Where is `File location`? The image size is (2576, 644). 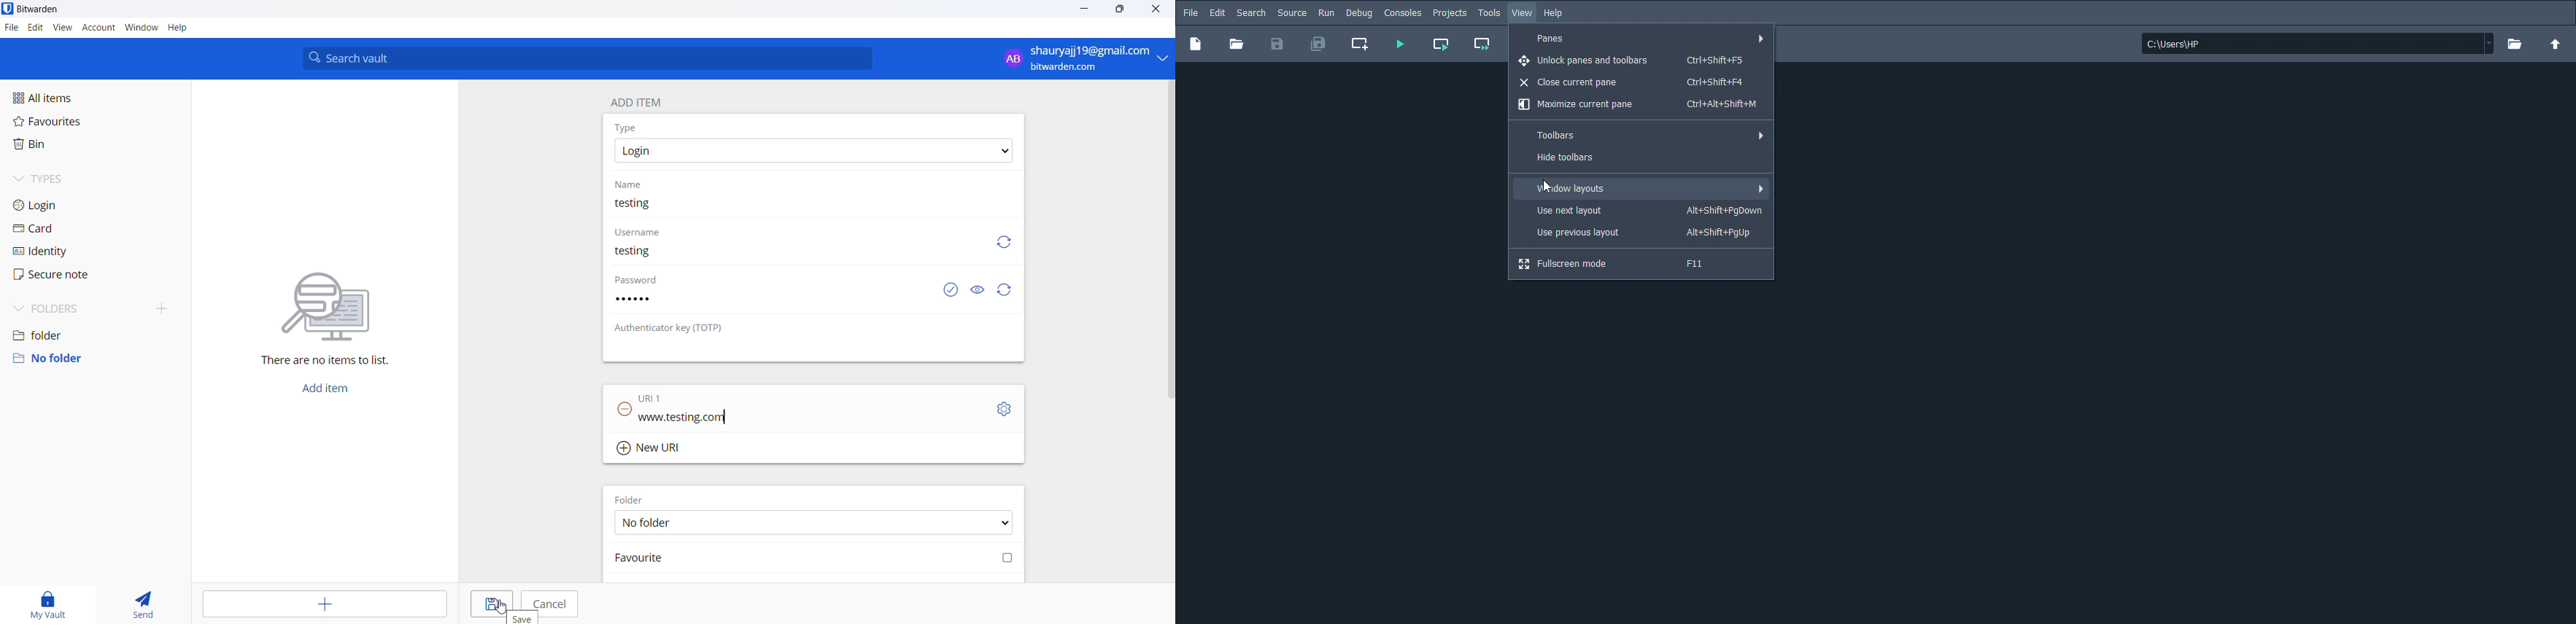
File location is located at coordinates (2315, 43).